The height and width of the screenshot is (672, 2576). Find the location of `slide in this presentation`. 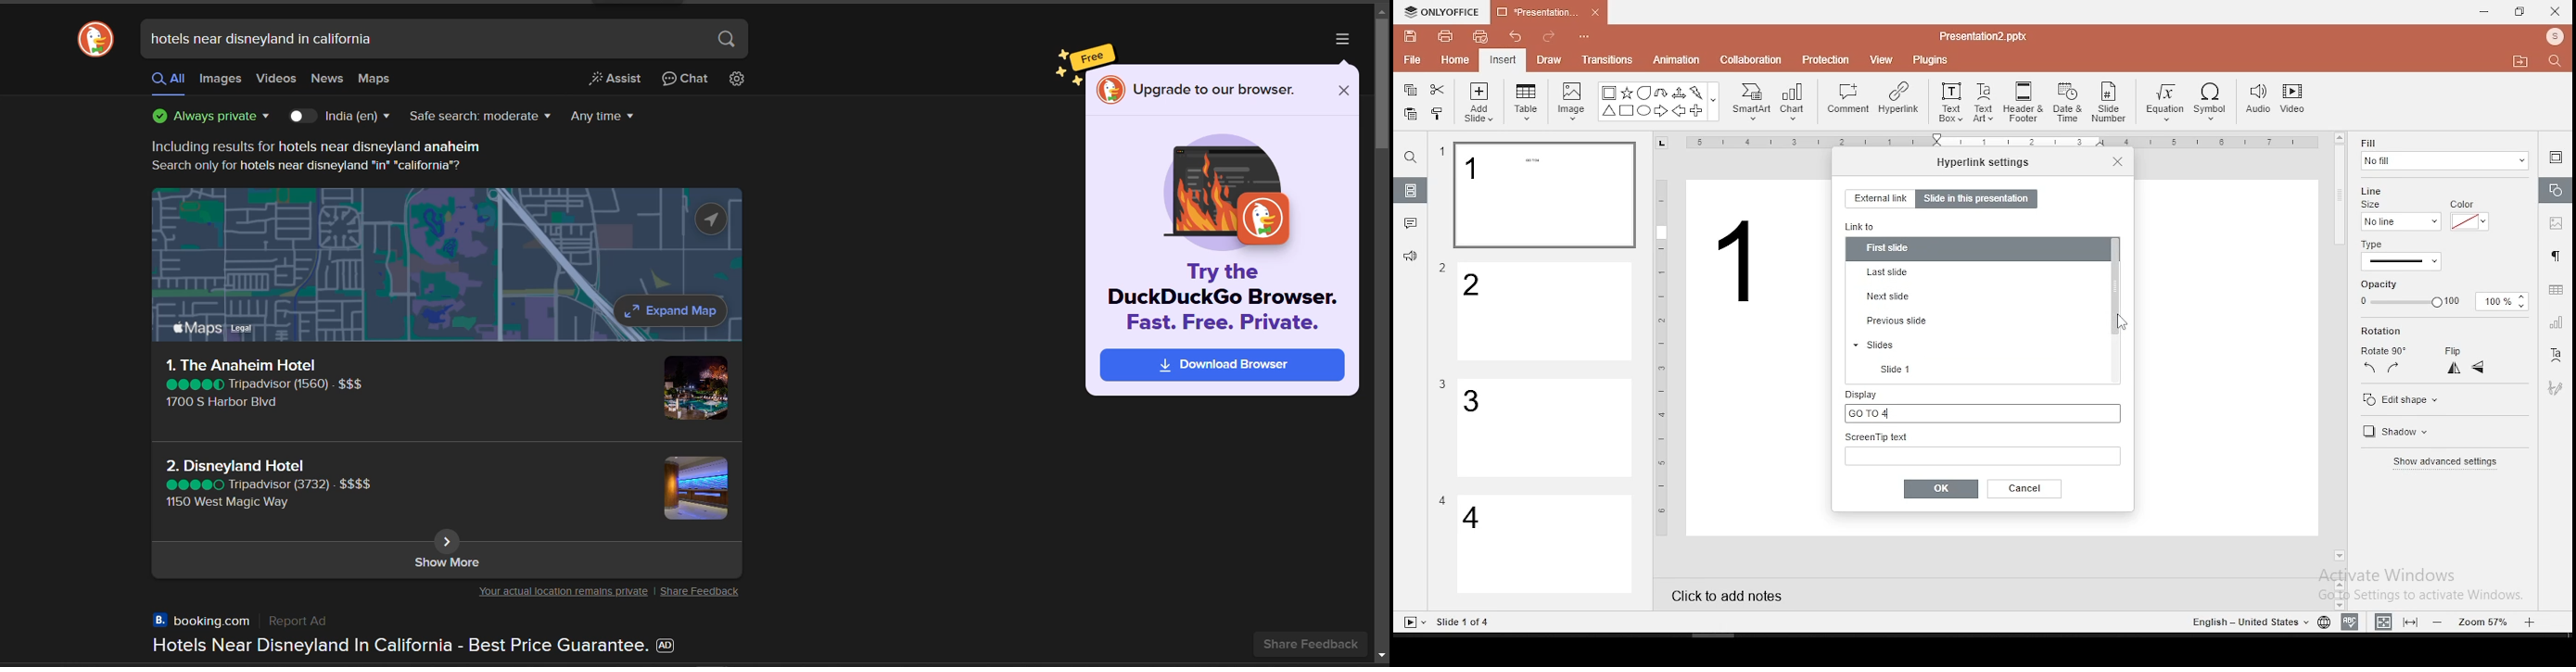

slide in this presentation is located at coordinates (1976, 200).